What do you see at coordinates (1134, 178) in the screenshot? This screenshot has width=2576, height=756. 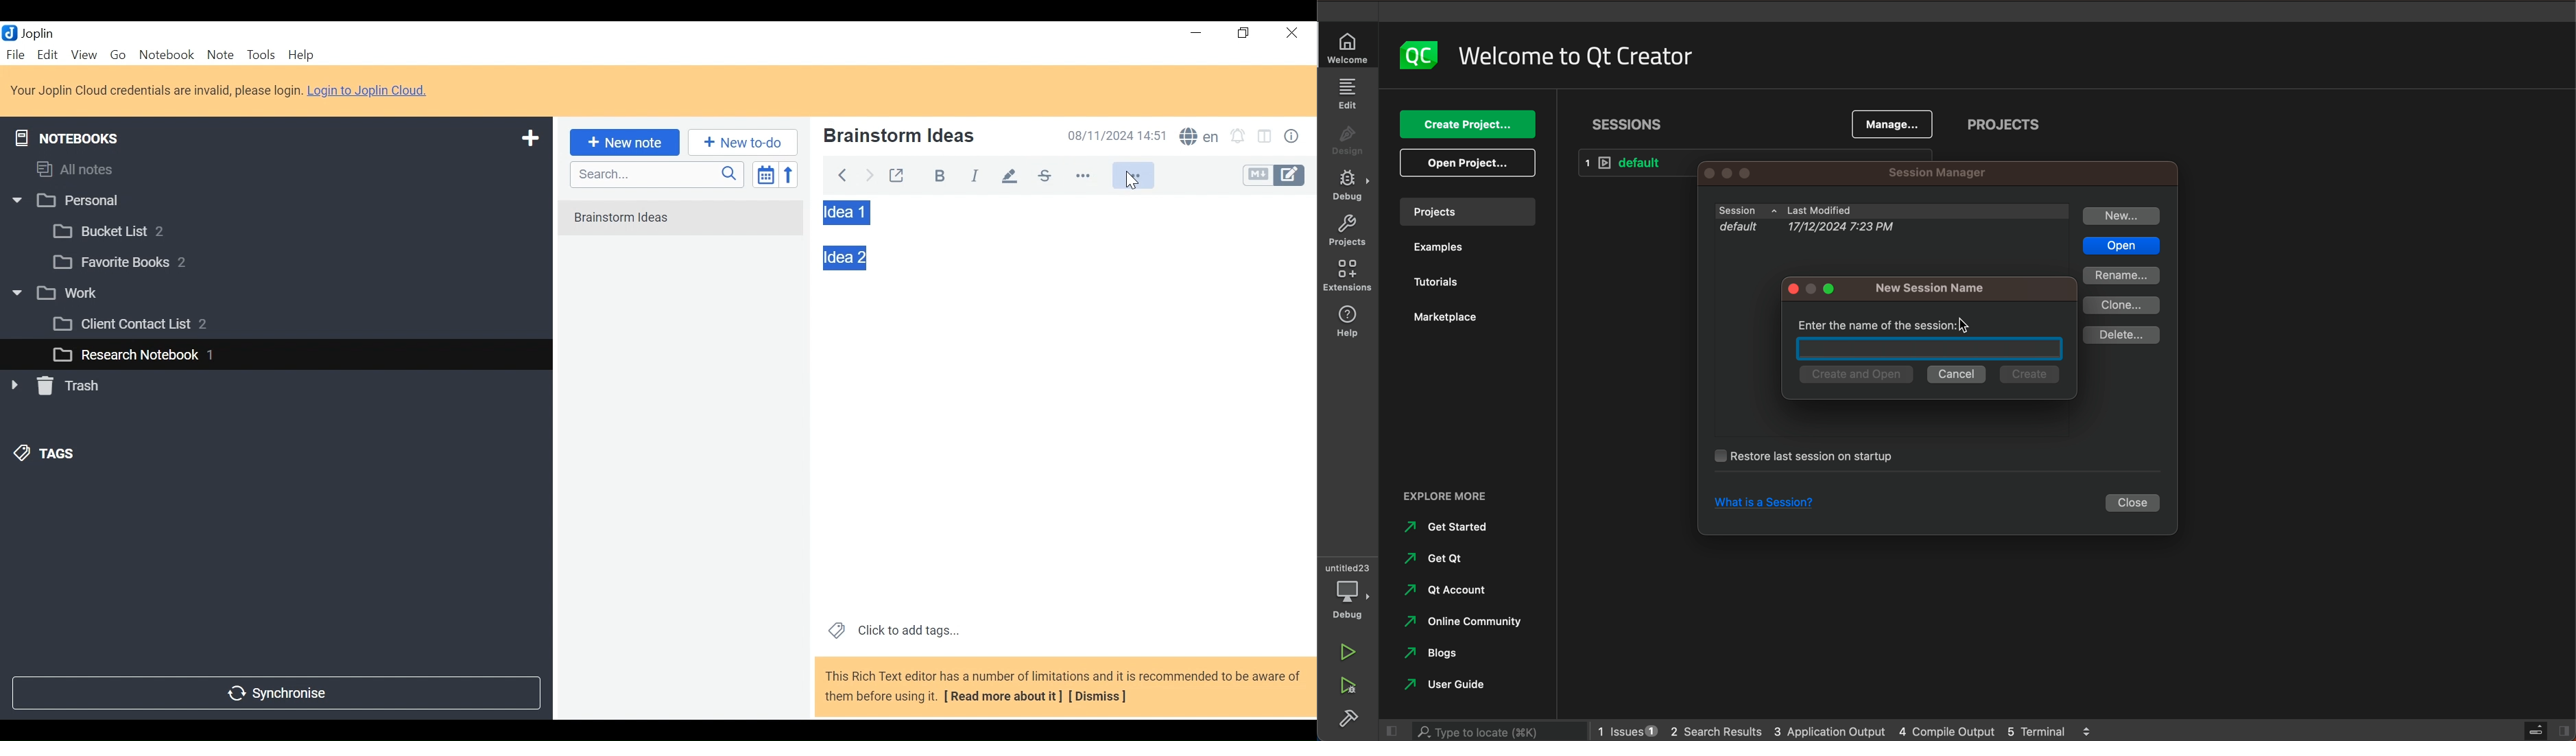 I see `More` at bounding box center [1134, 178].